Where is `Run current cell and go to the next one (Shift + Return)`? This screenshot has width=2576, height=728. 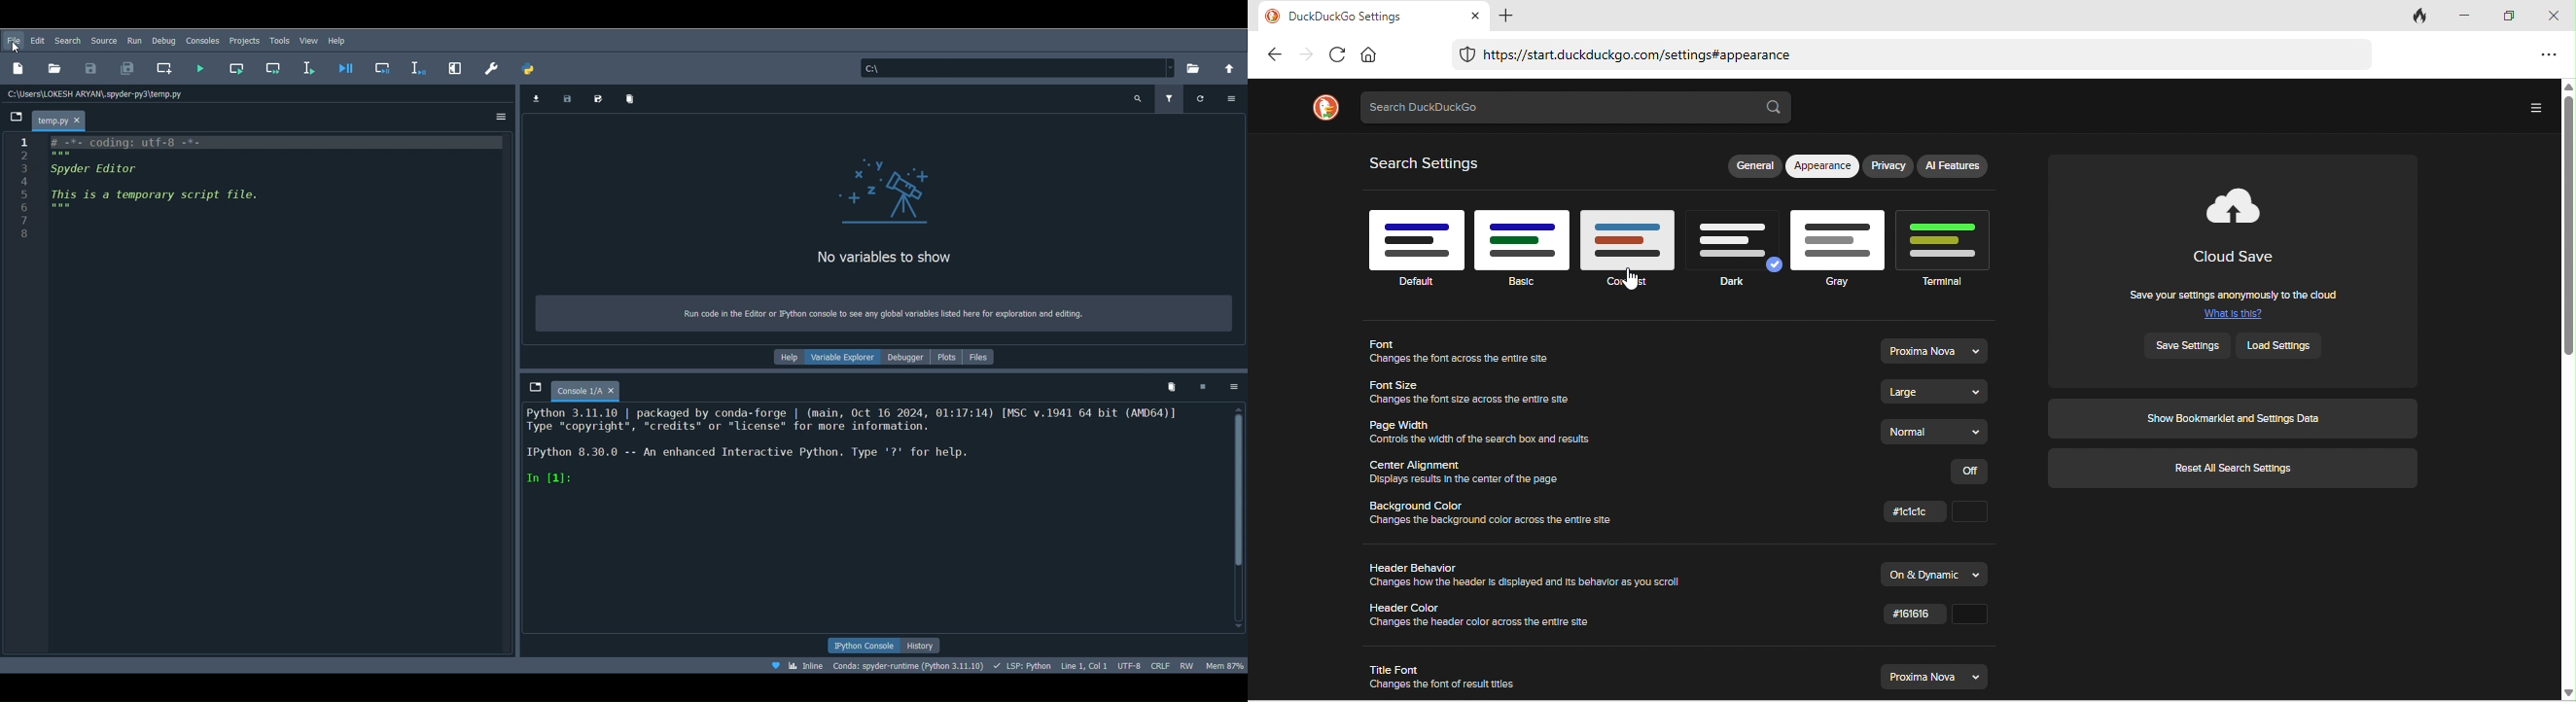
Run current cell and go to the next one (Shift + Return) is located at coordinates (273, 65).